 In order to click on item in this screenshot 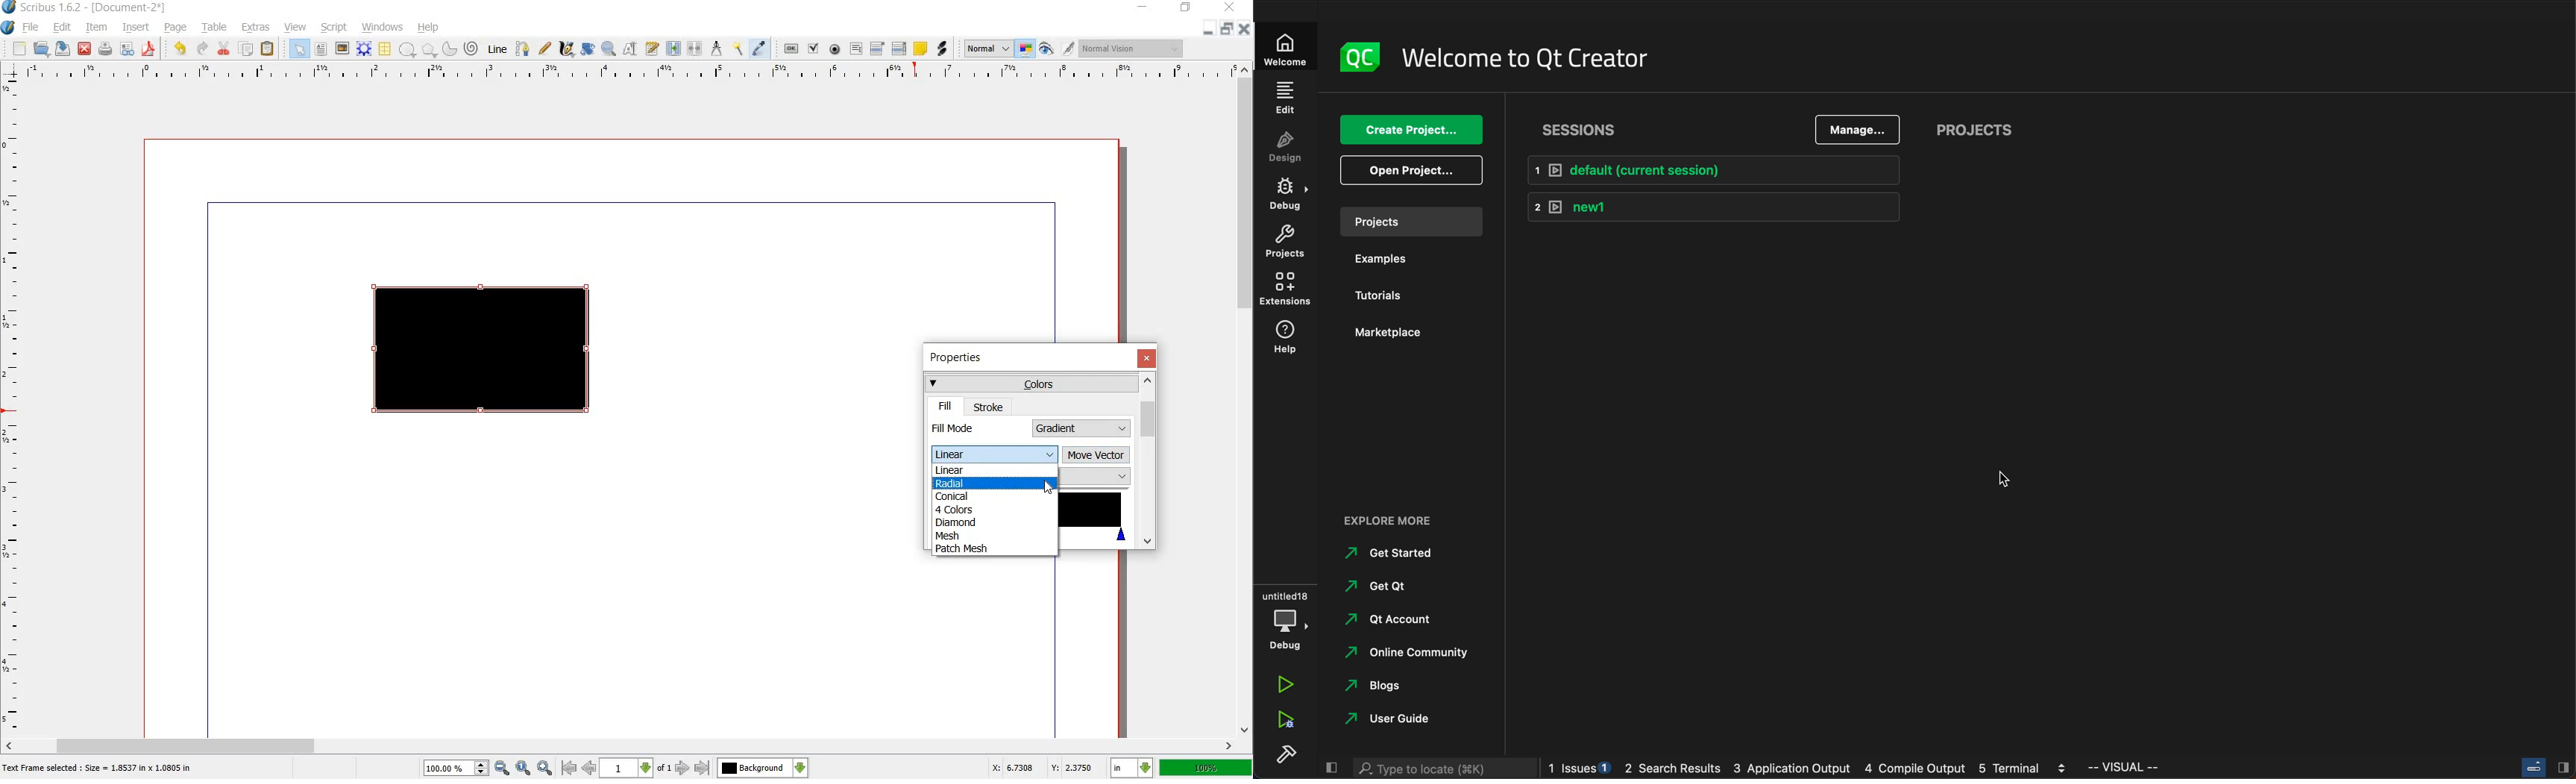, I will do `click(95, 29)`.